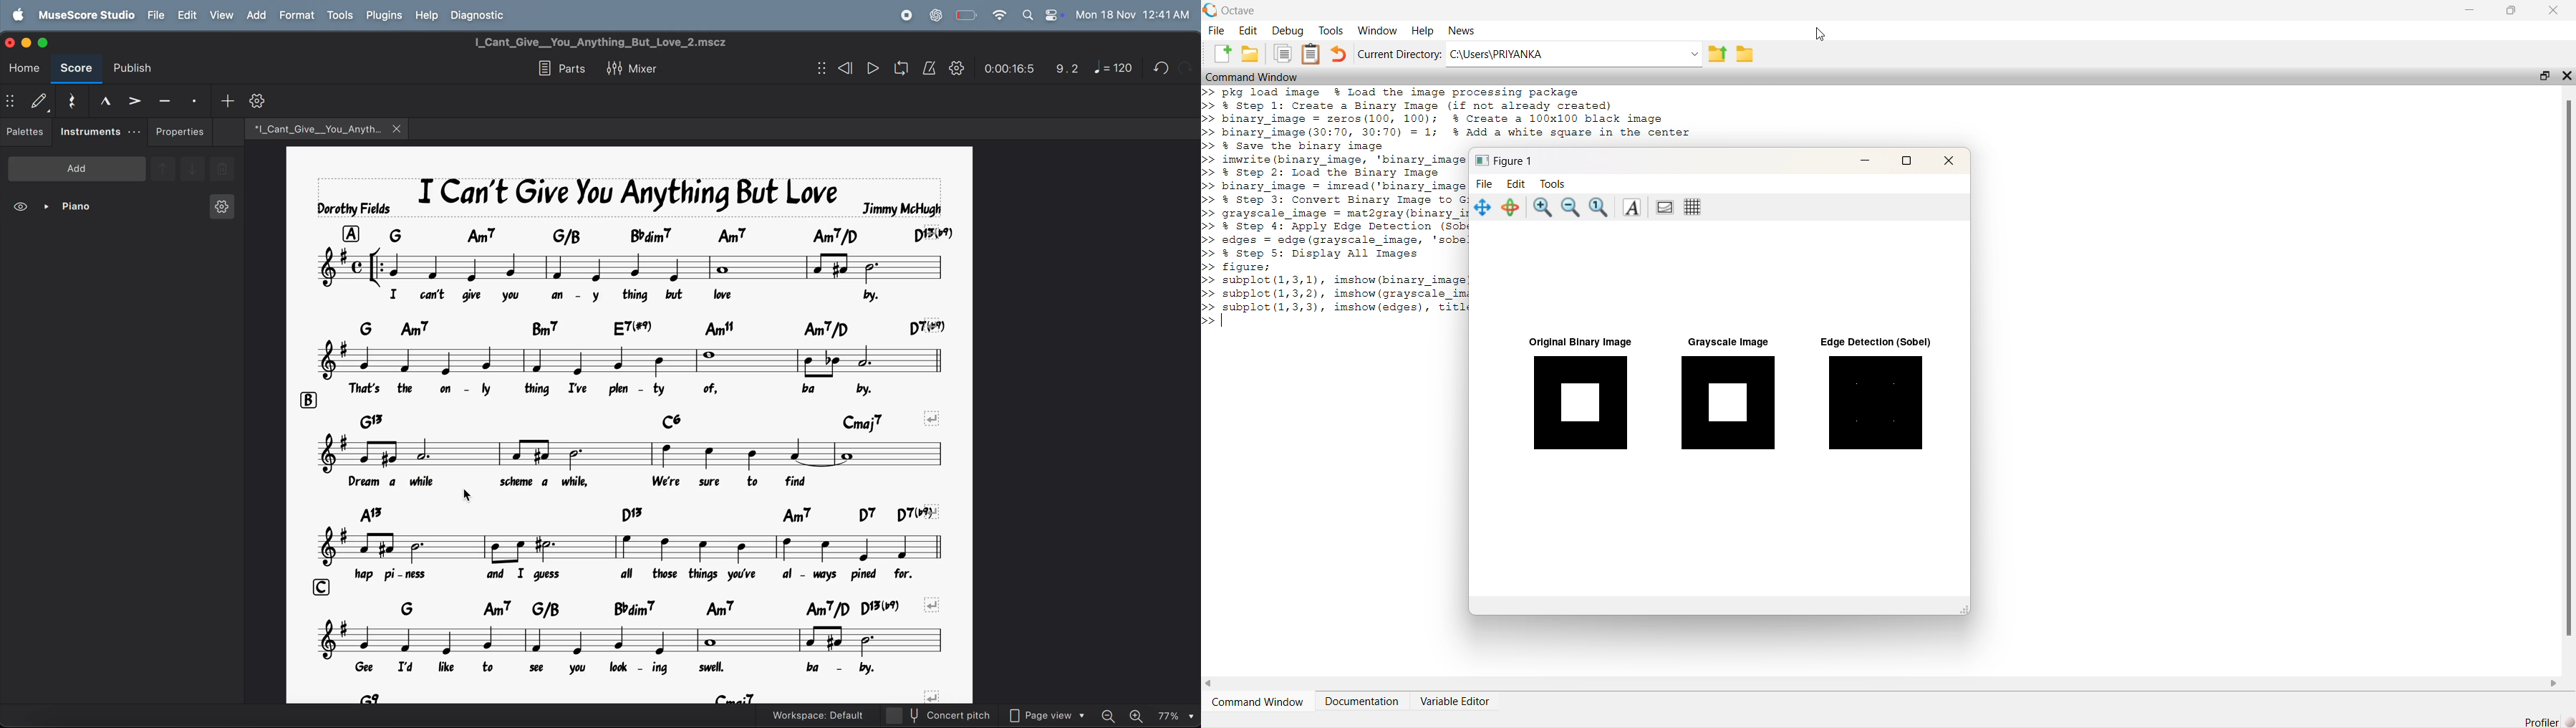 The image size is (2576, 728). I want to click on close, so click(1952, 162).